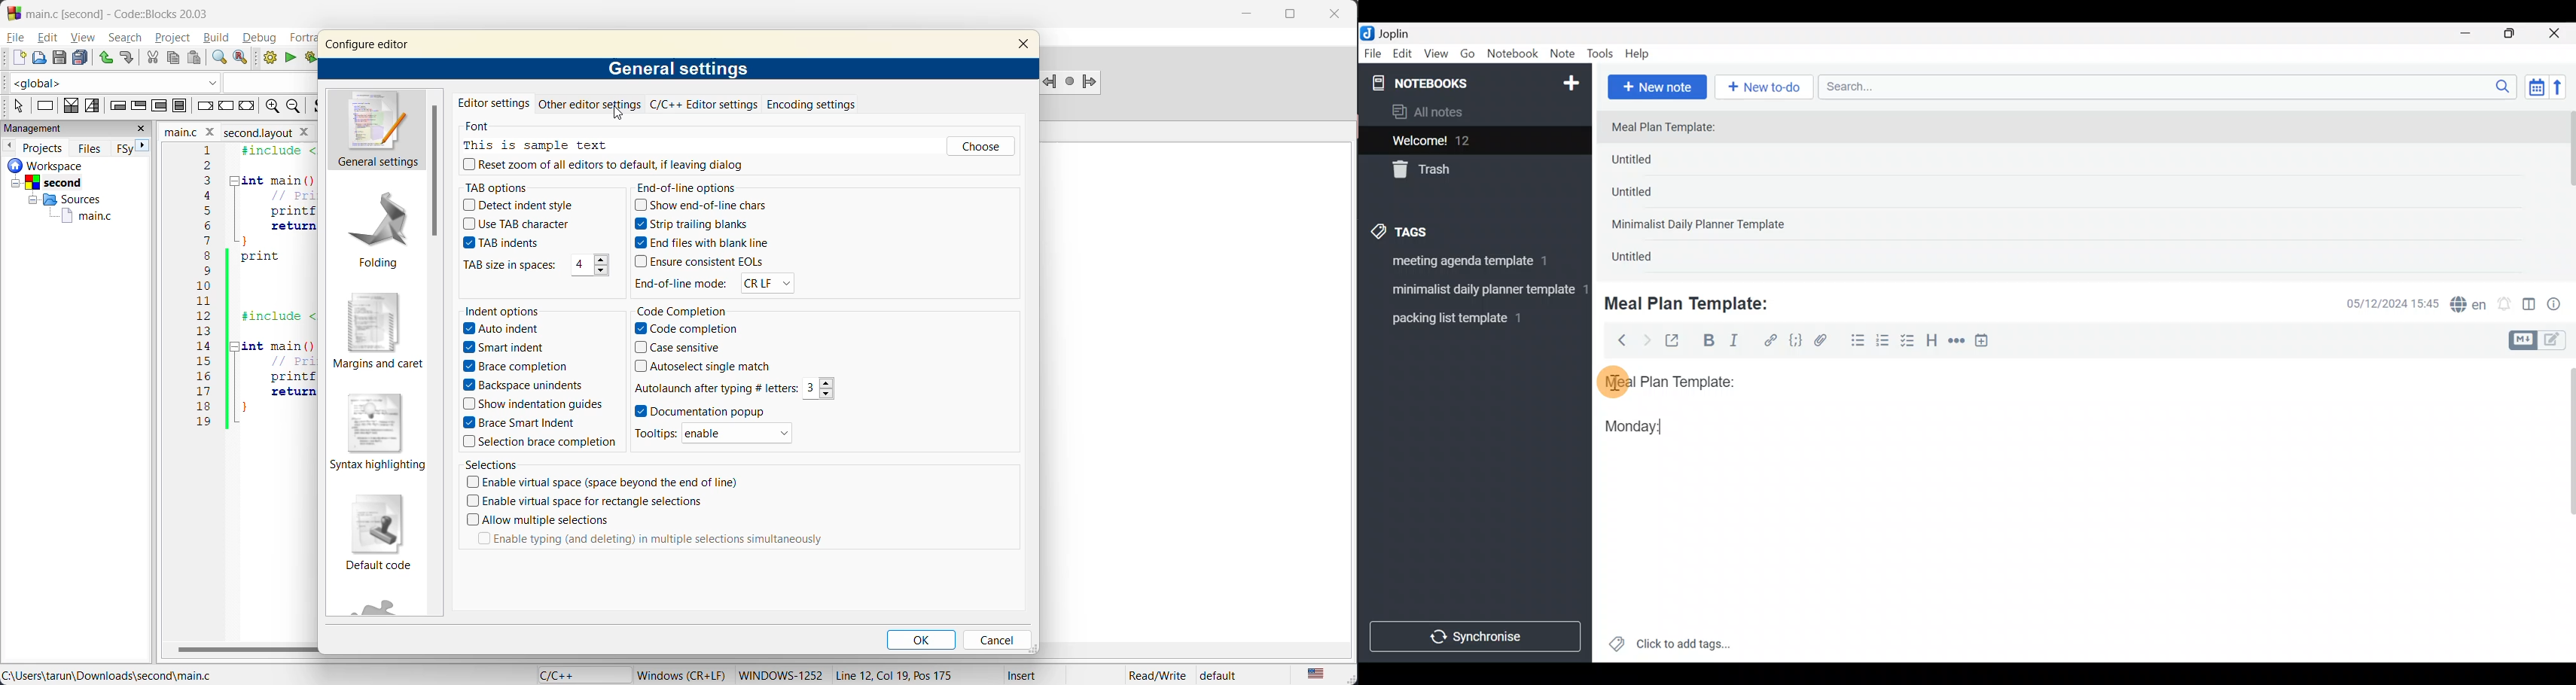  Describe the element at coordinates (1702, 226) in the screenshot. I see `Minimalist Daily Planner Template` at that location.